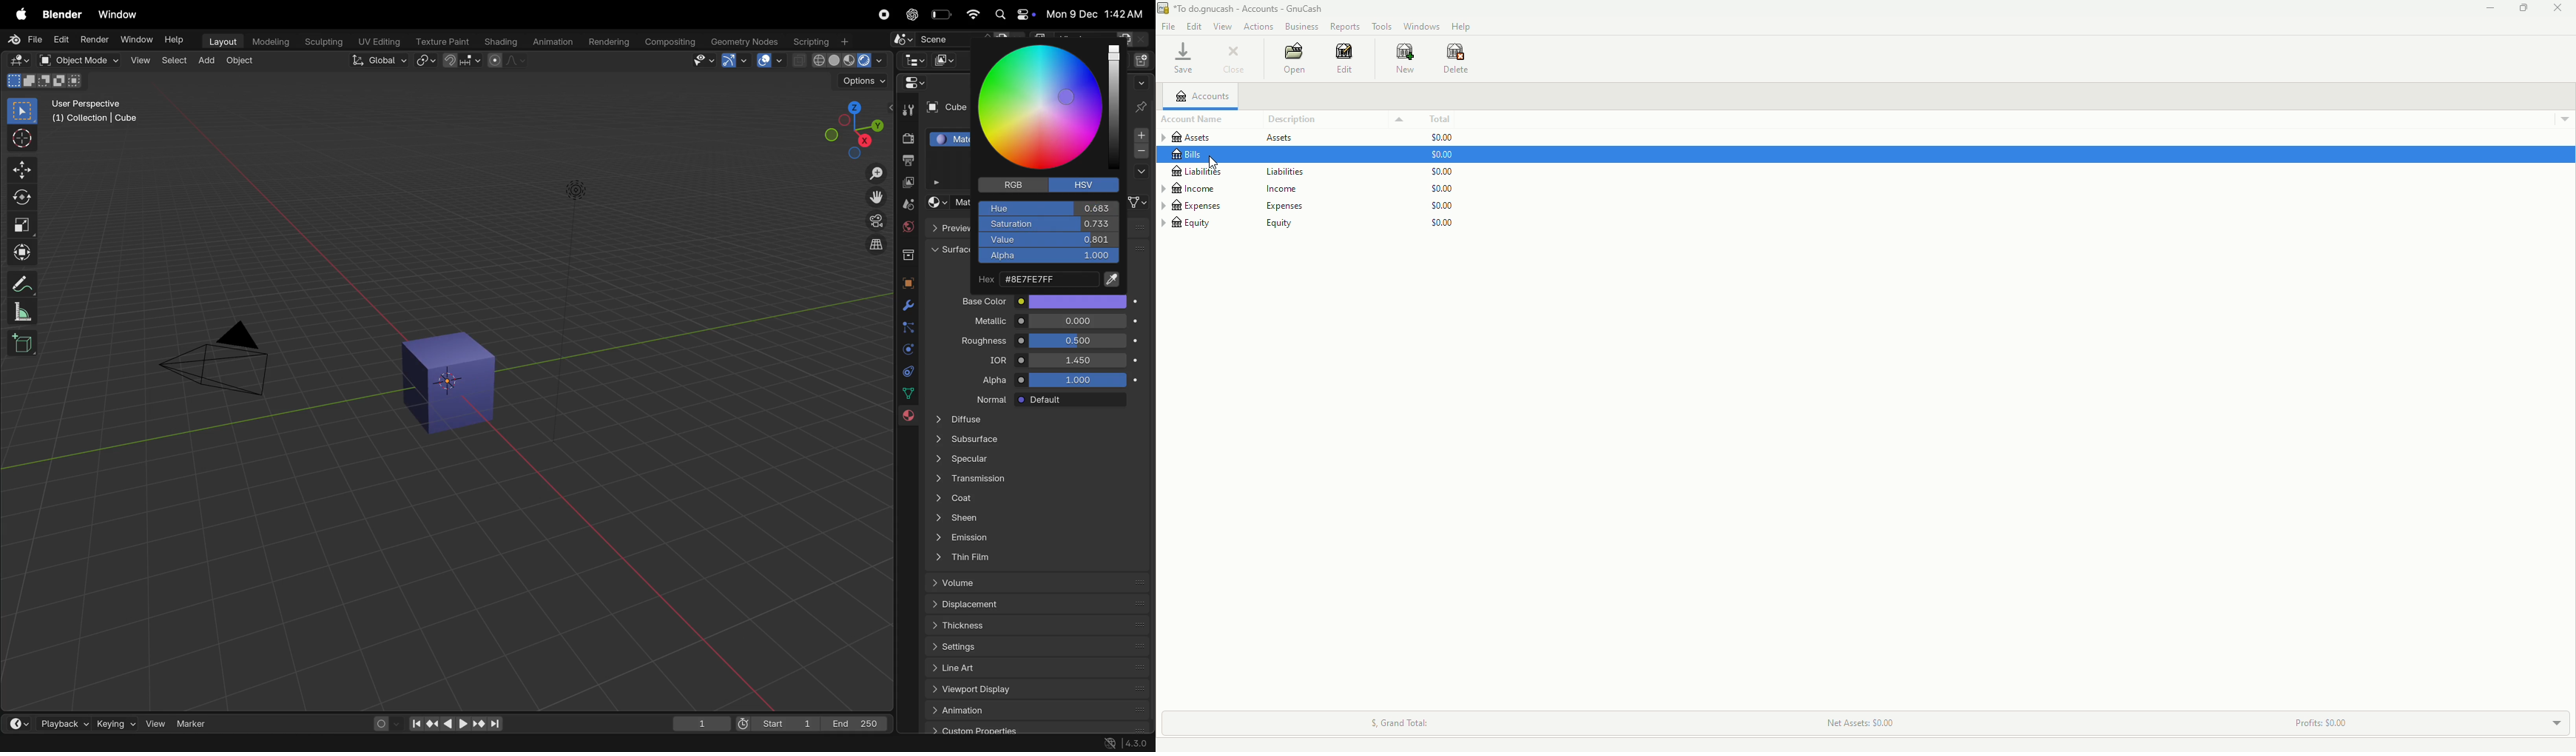 The width and height of the screenshot is (2576, 756). What do you see at coordinates (21, 170) in the screenshot?
I see `move` at bounding box center [21, 170].